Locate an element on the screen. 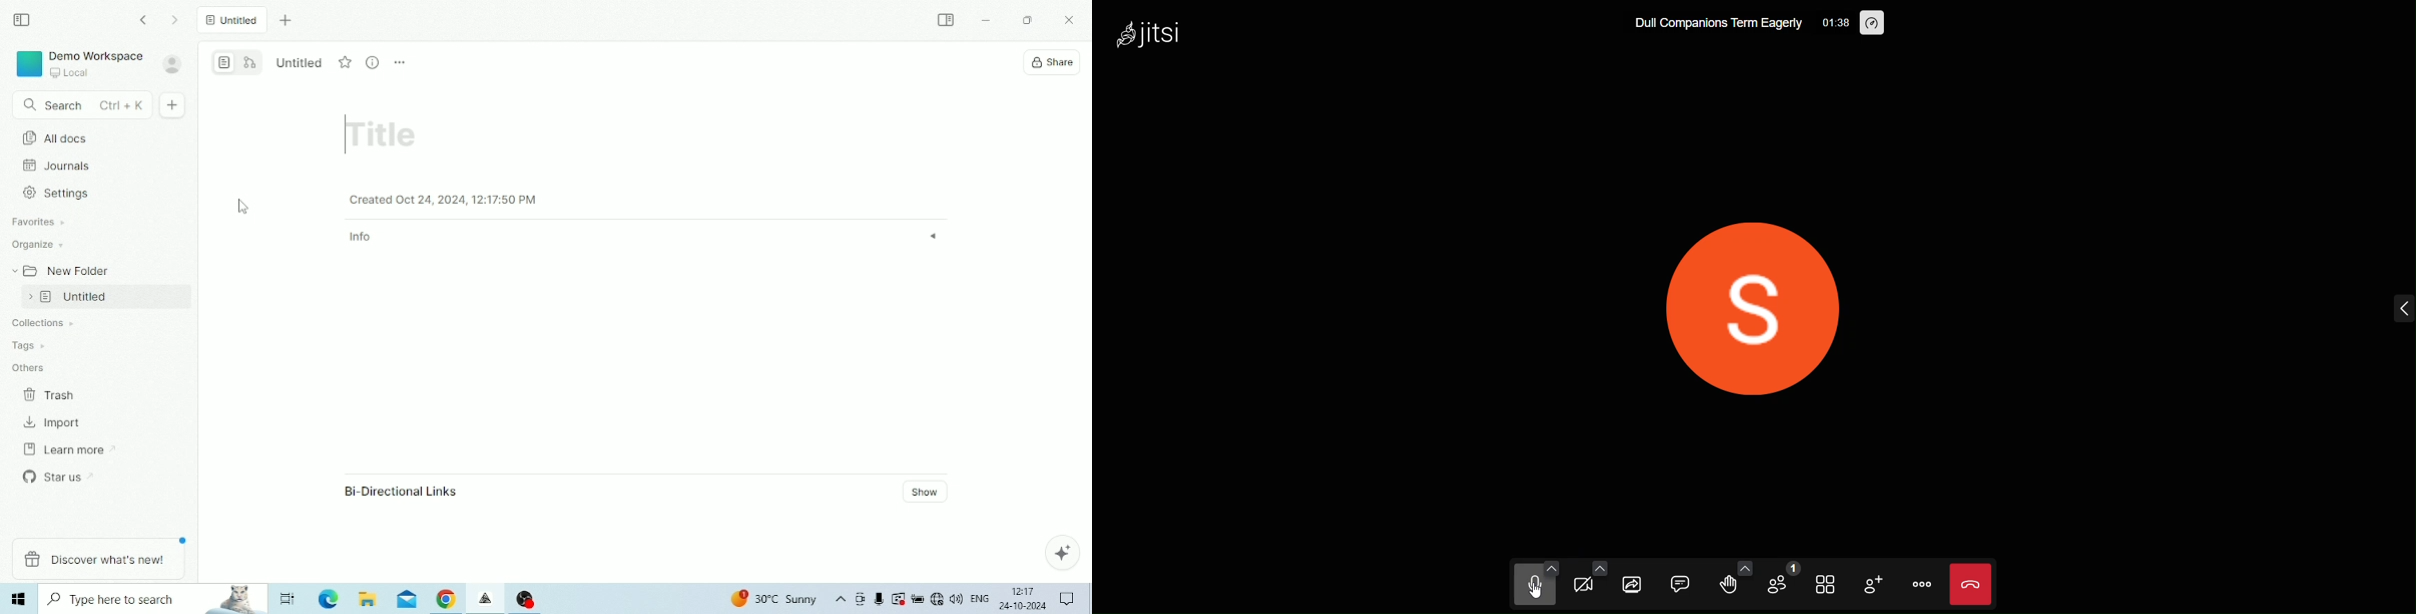 The image size is (2436, 616). Windows is located at coordinates (20, 599).